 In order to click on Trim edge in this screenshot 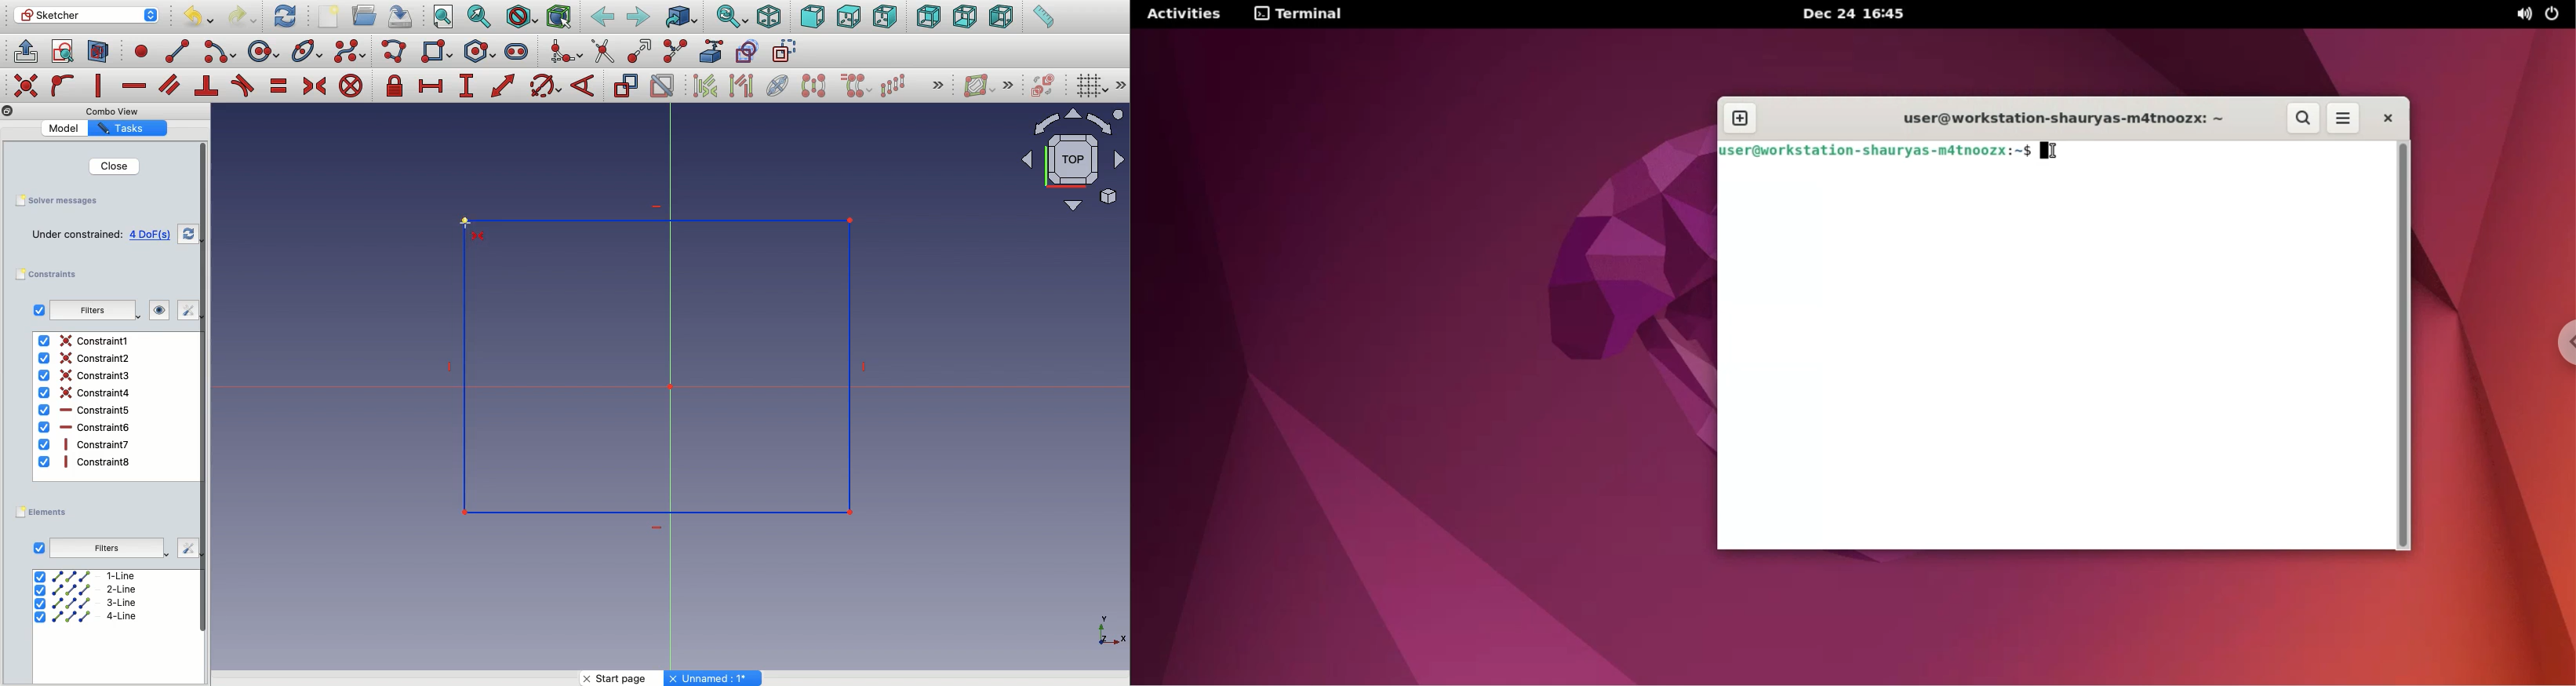, I will do `click(603, 51)`.